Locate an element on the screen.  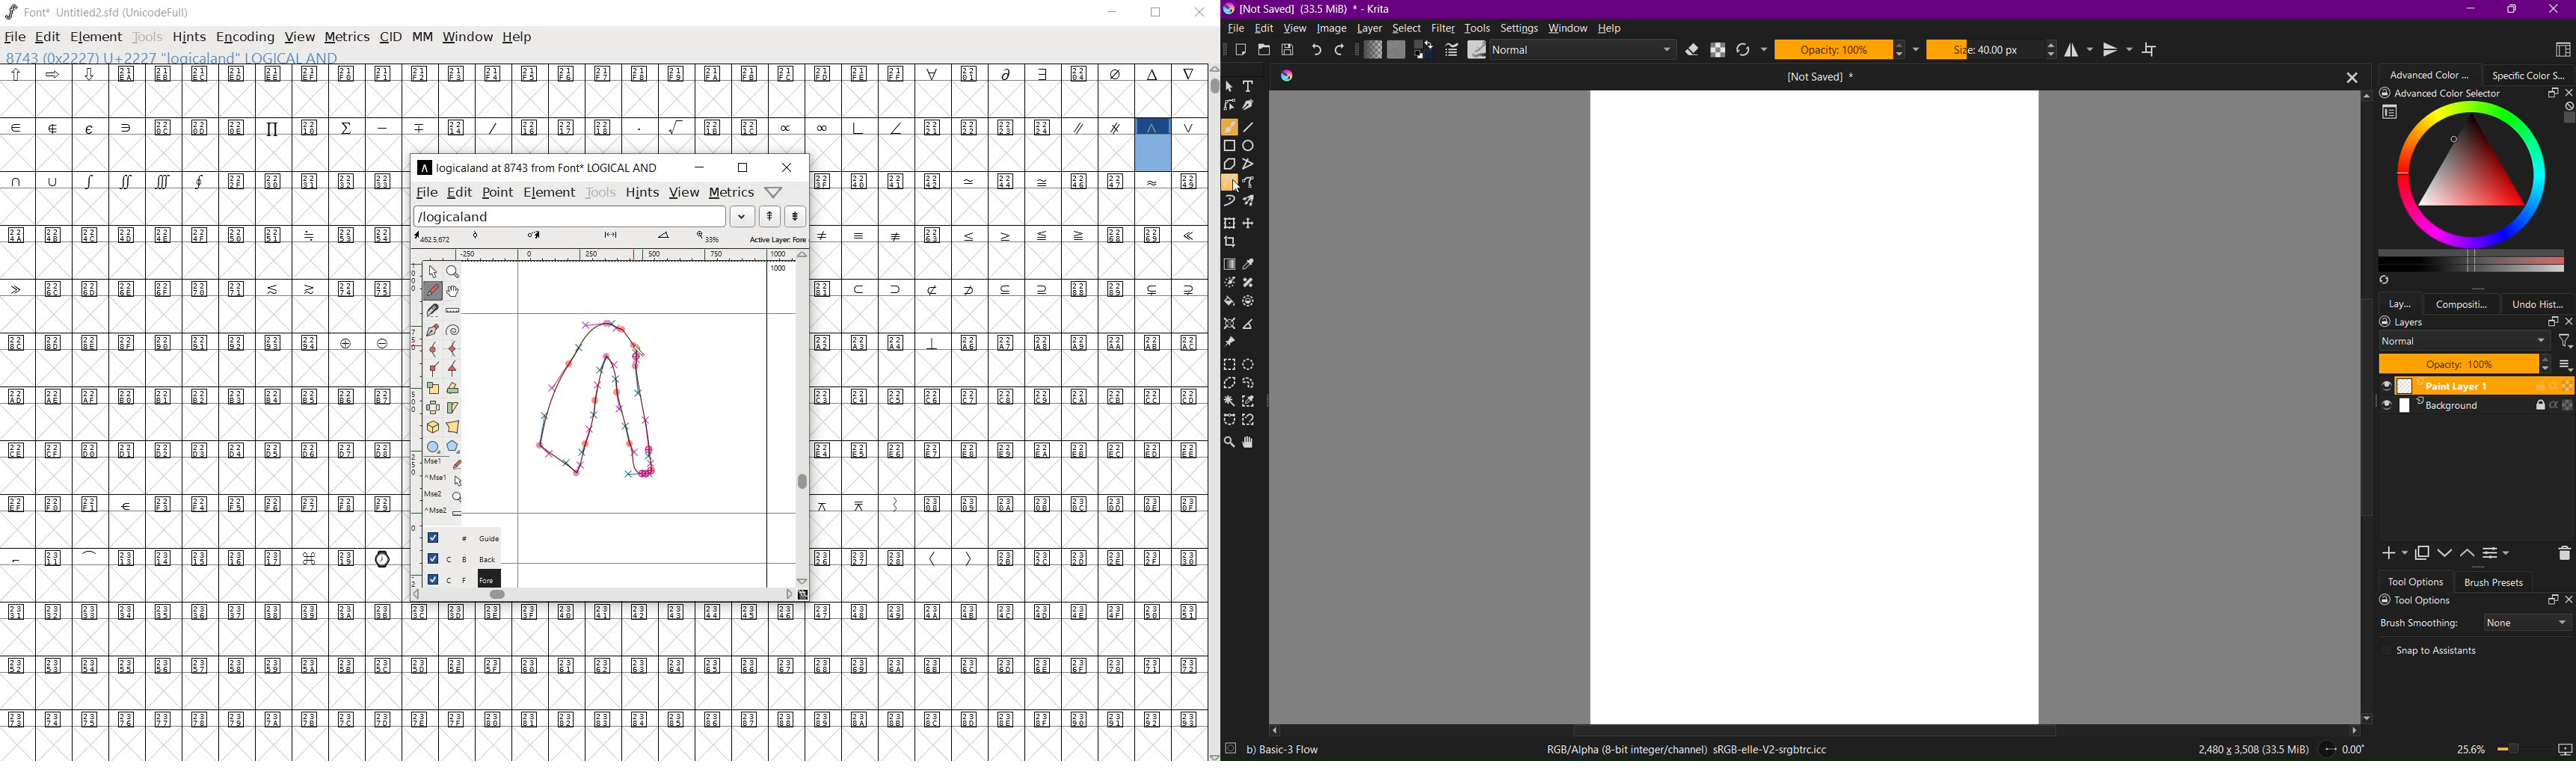
Zoom is located at coordinates (2488, 748).